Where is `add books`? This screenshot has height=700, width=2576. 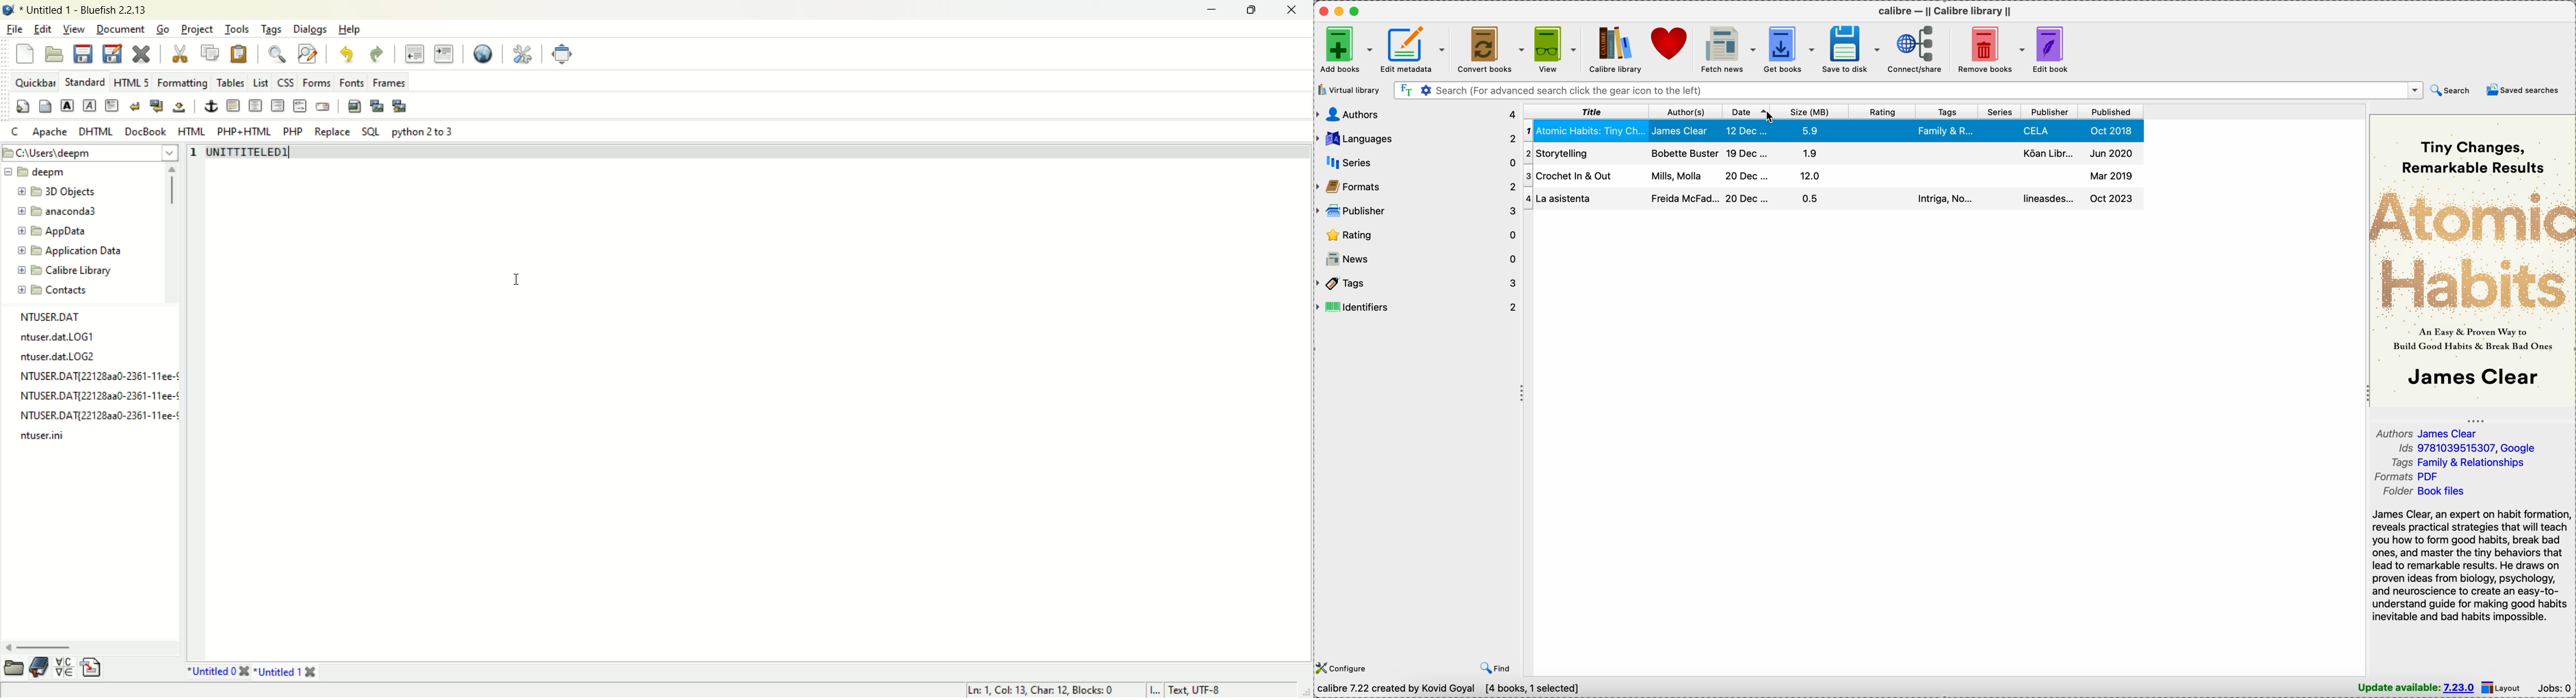 add books is located at coordinates (1345, 50).